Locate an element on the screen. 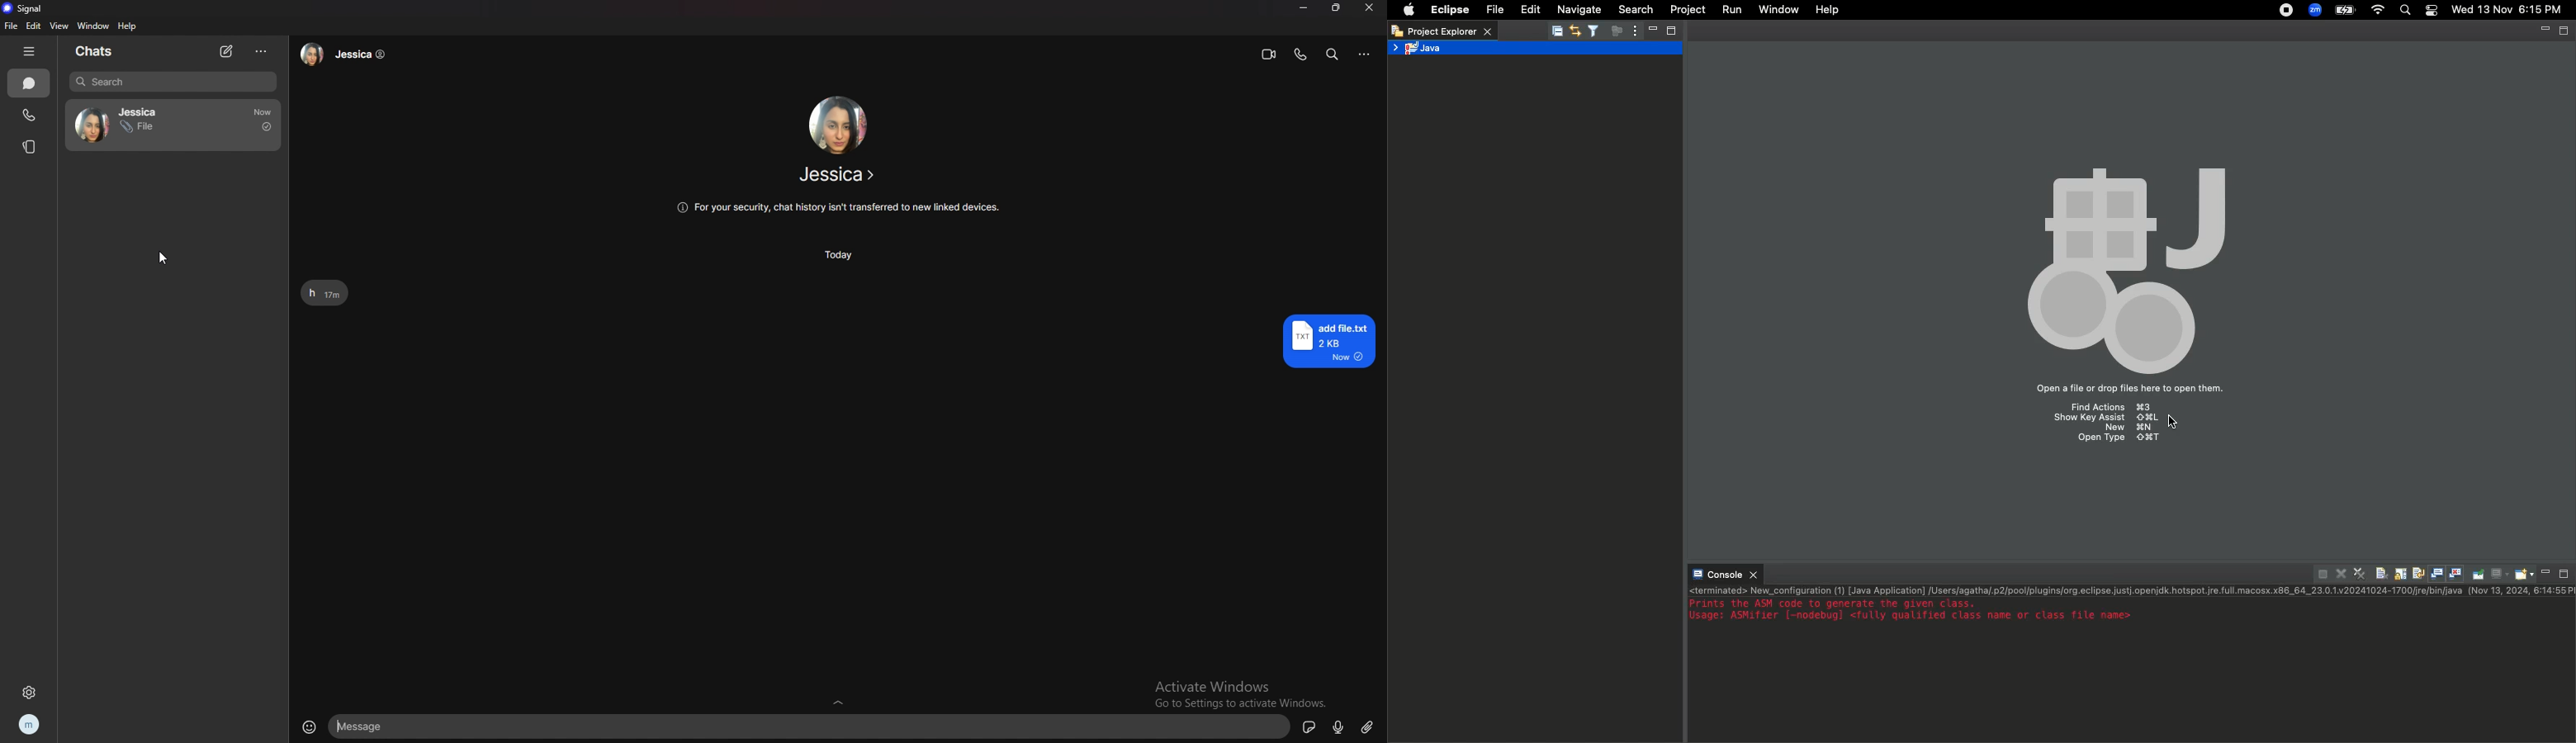 Image resolution: width=2576 pixels, height=756 pixels. file is located at coordinates (140, 128).